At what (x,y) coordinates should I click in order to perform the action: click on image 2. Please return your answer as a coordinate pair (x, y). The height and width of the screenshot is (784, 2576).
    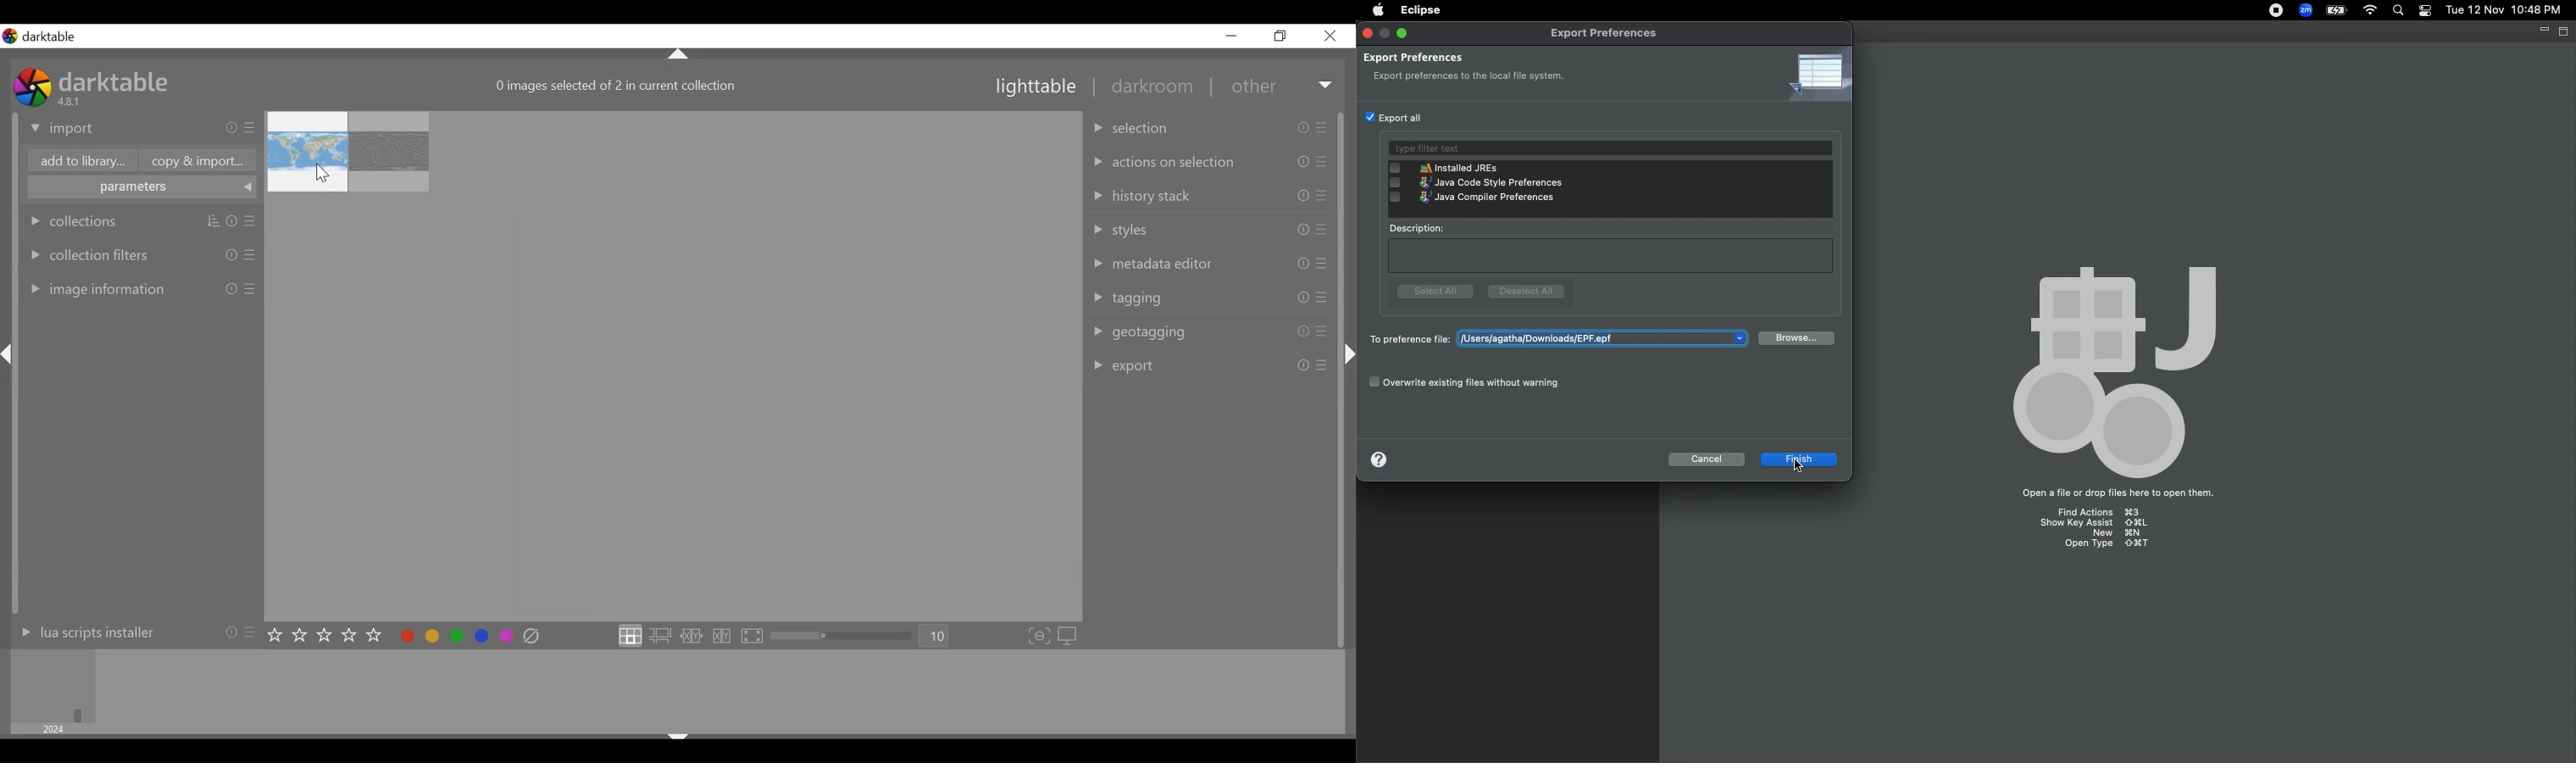
    Looking at the image, I should click on (388, 152).